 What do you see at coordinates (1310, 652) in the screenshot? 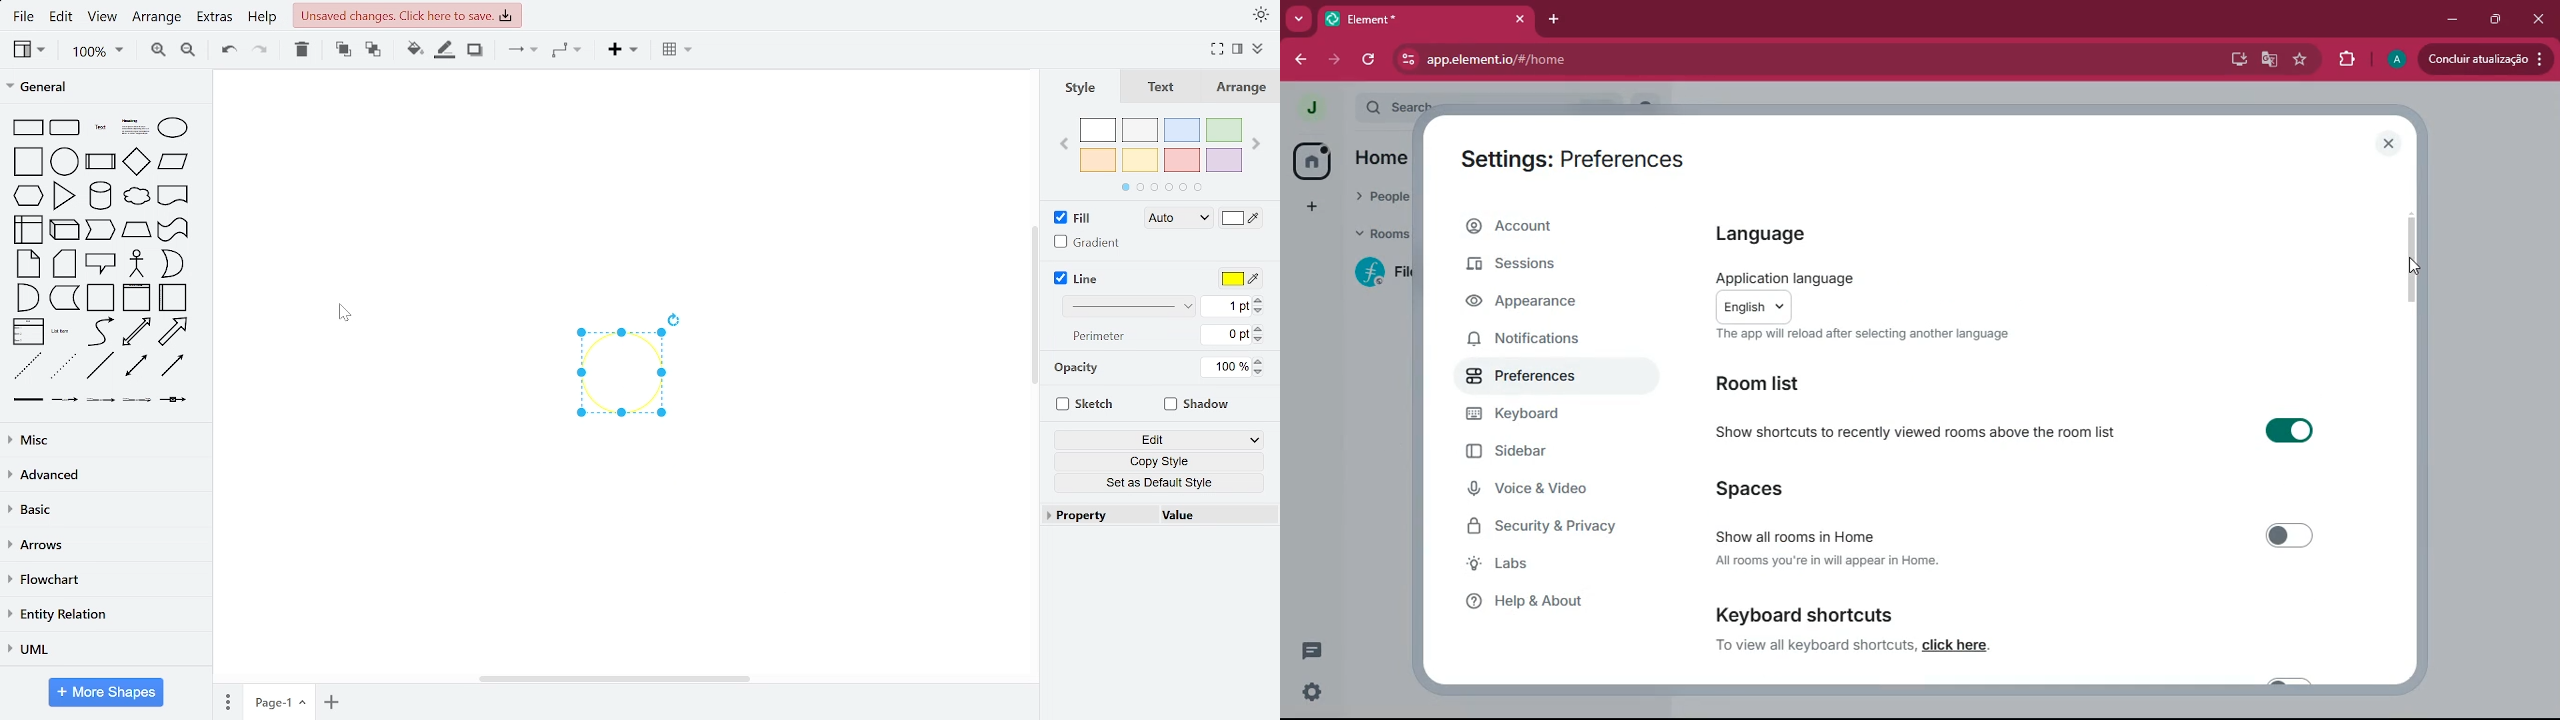
I see `threads` at bounding box center [1310, 652].